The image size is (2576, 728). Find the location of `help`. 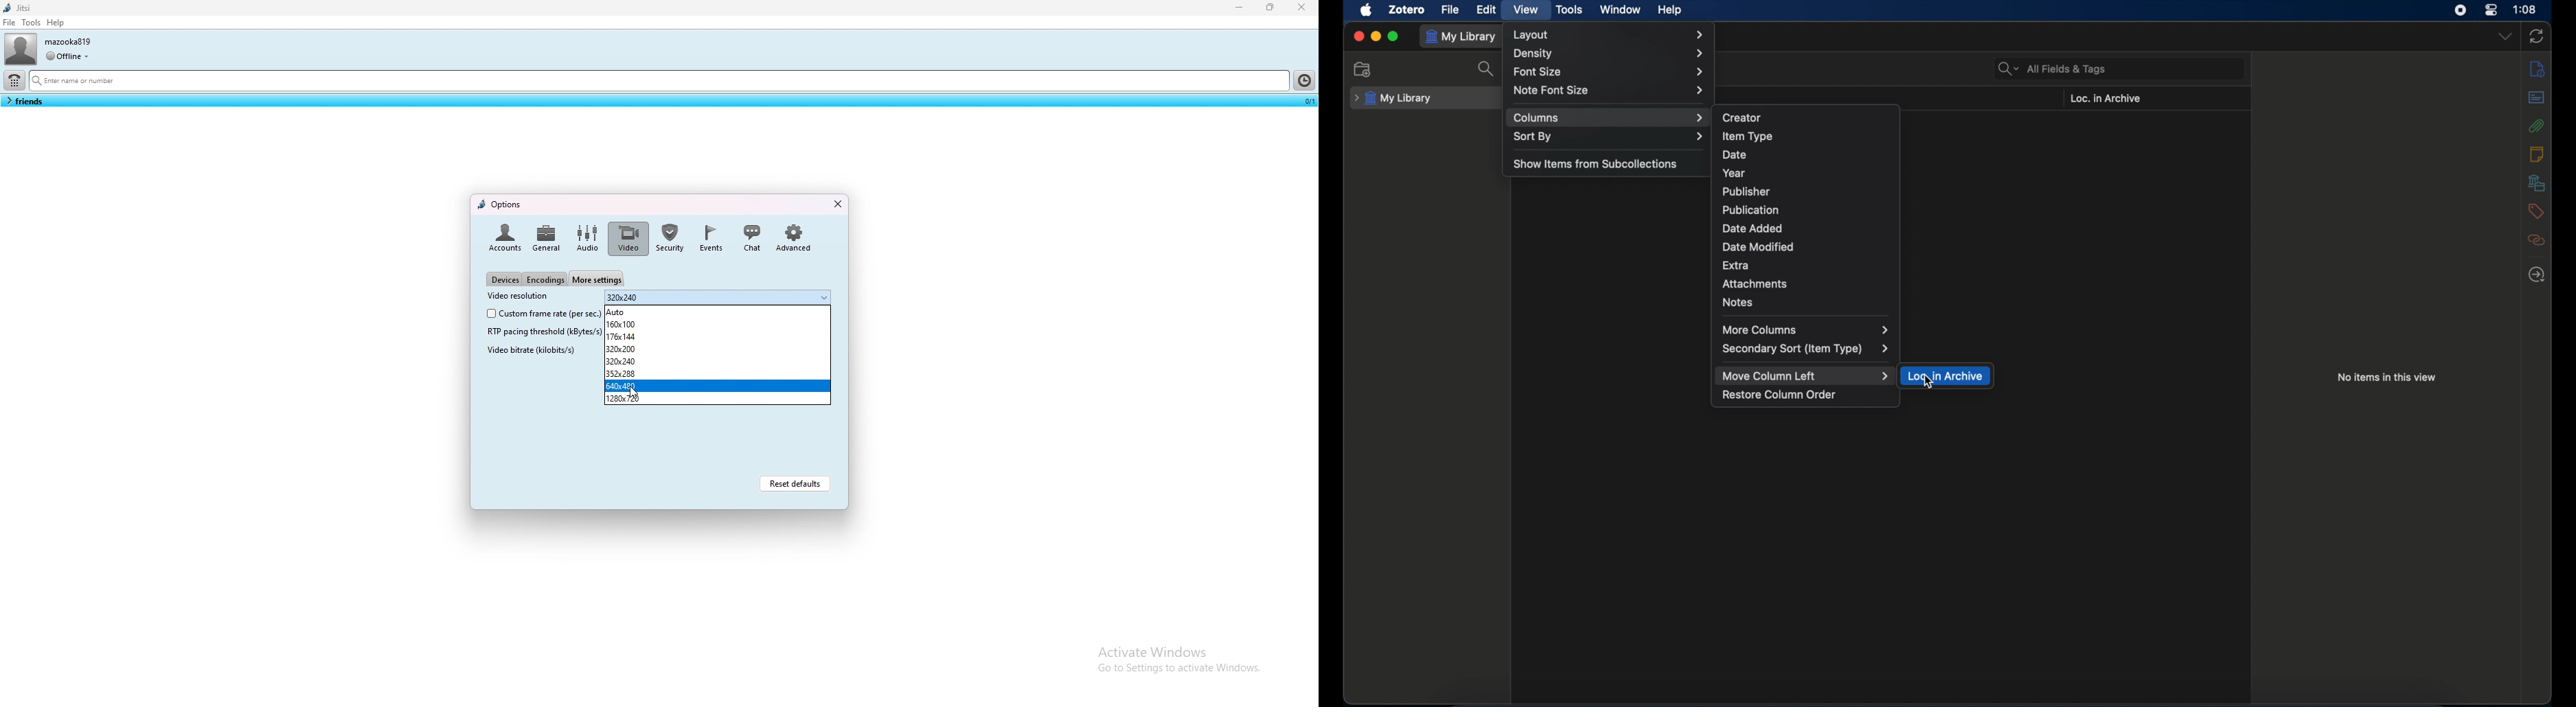

help is located at coordinates (1670, 10).